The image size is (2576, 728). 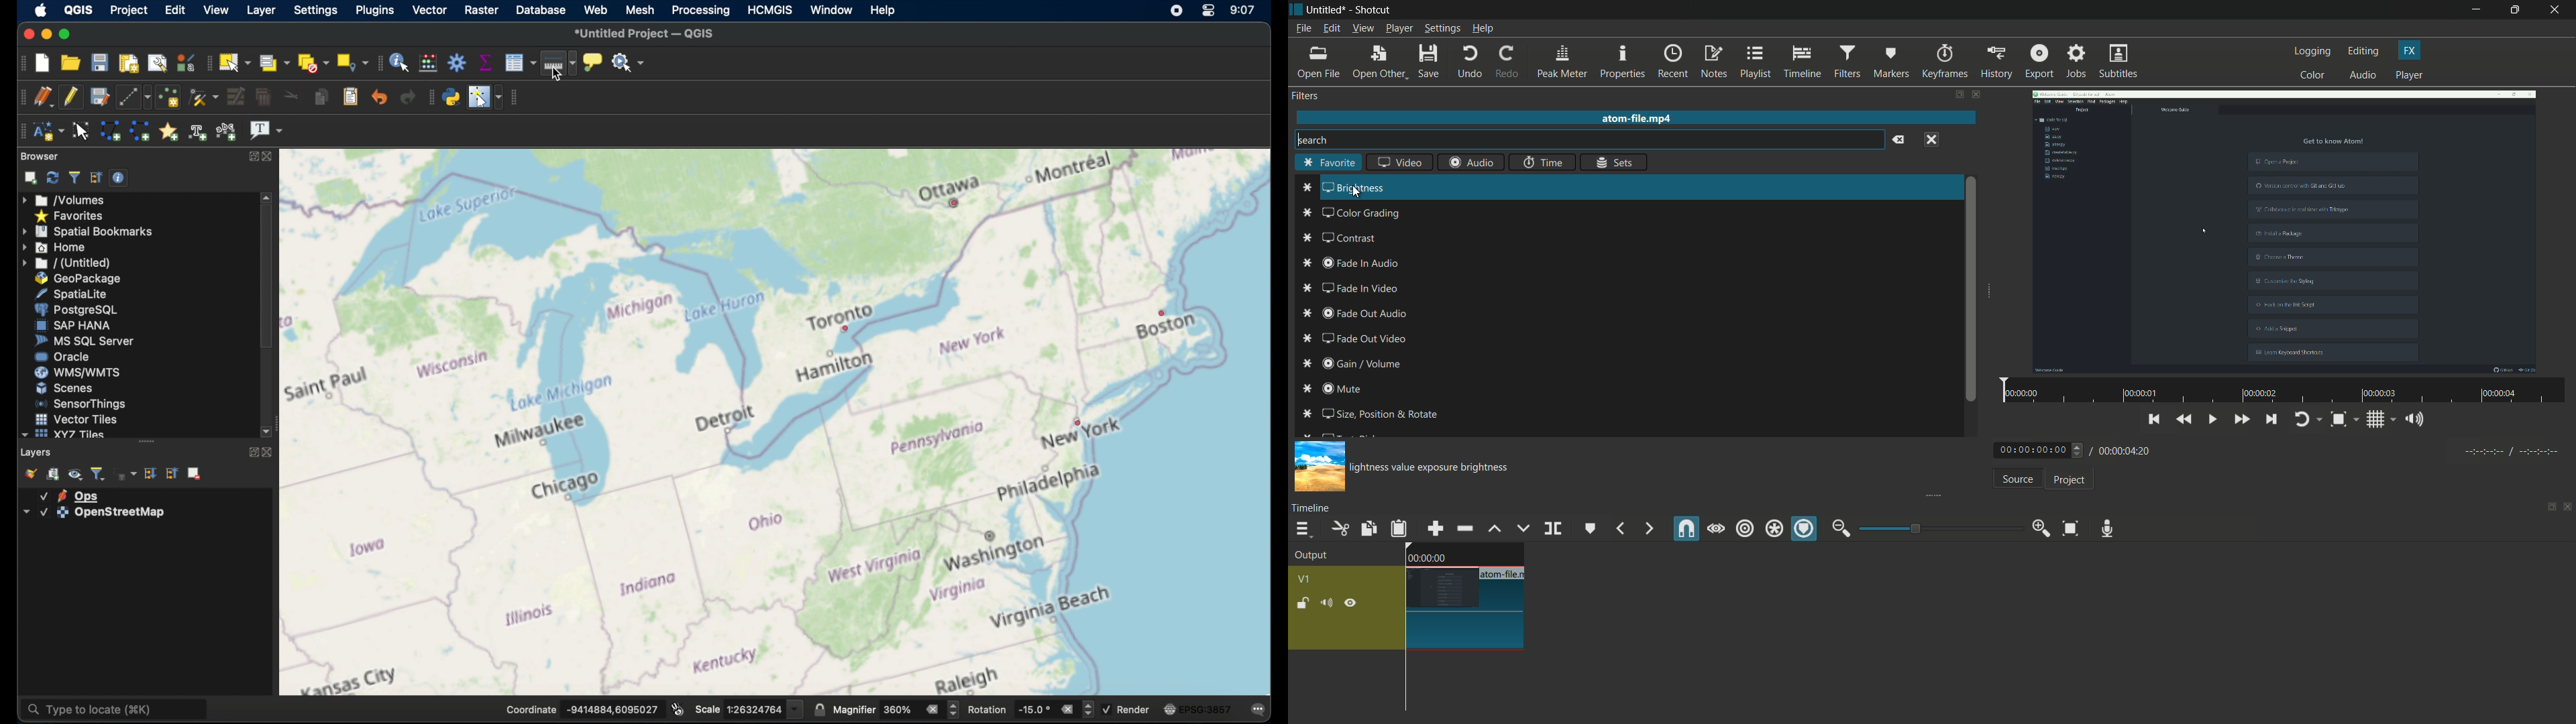 What do you see at coordinates (313, 62) in the screenshot?
I see `deselect features from all layers` at bounding box center [313, 62].